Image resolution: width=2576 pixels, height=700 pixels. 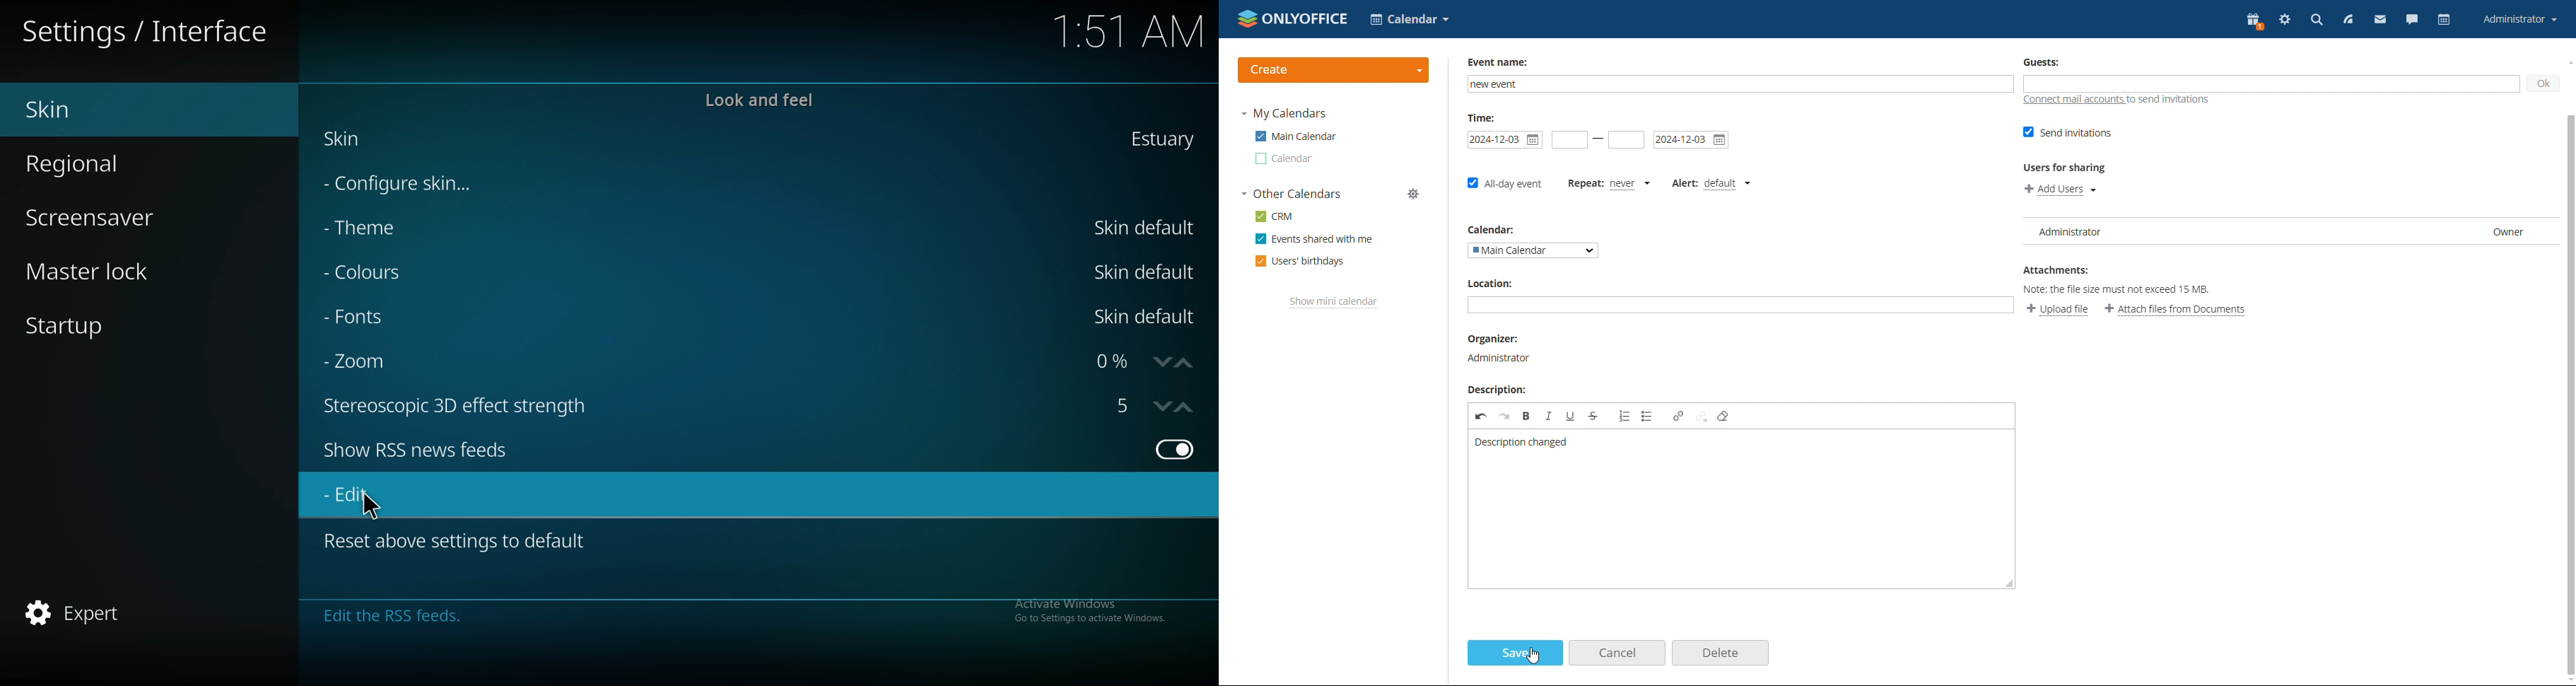 What do you see at coordinates (2267, 84) in the screenshot?
I see `add guests` at bounding box center [2267, 84].